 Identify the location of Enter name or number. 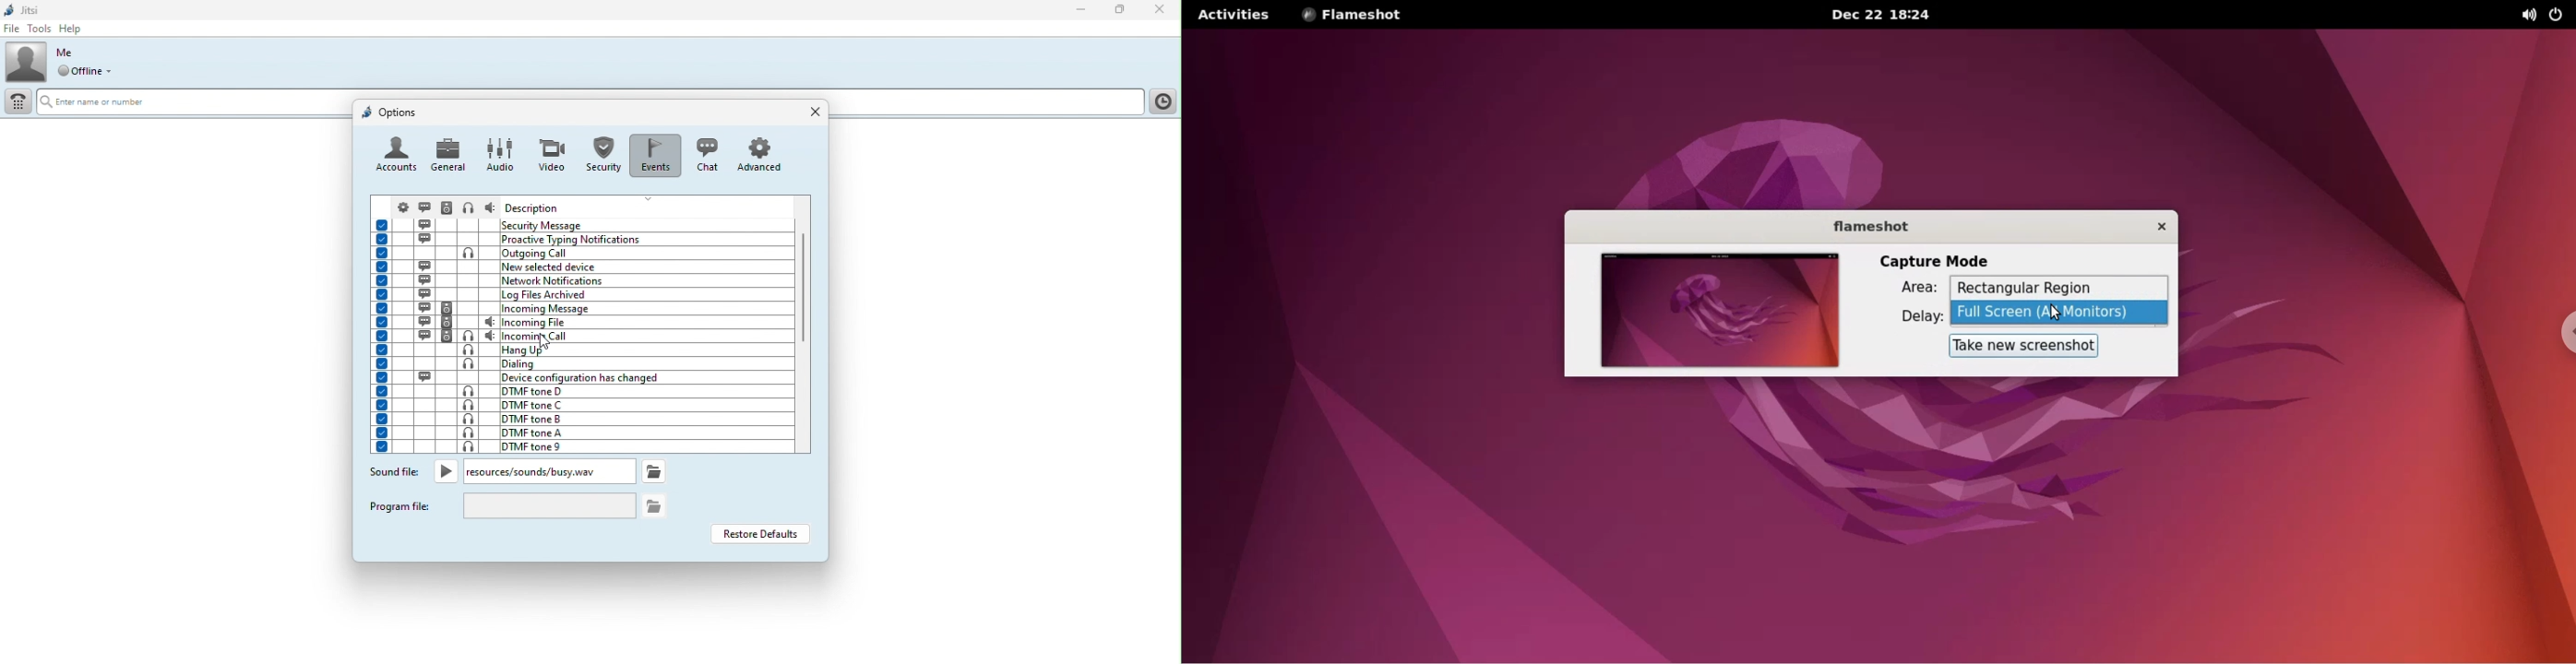
(105, 103).